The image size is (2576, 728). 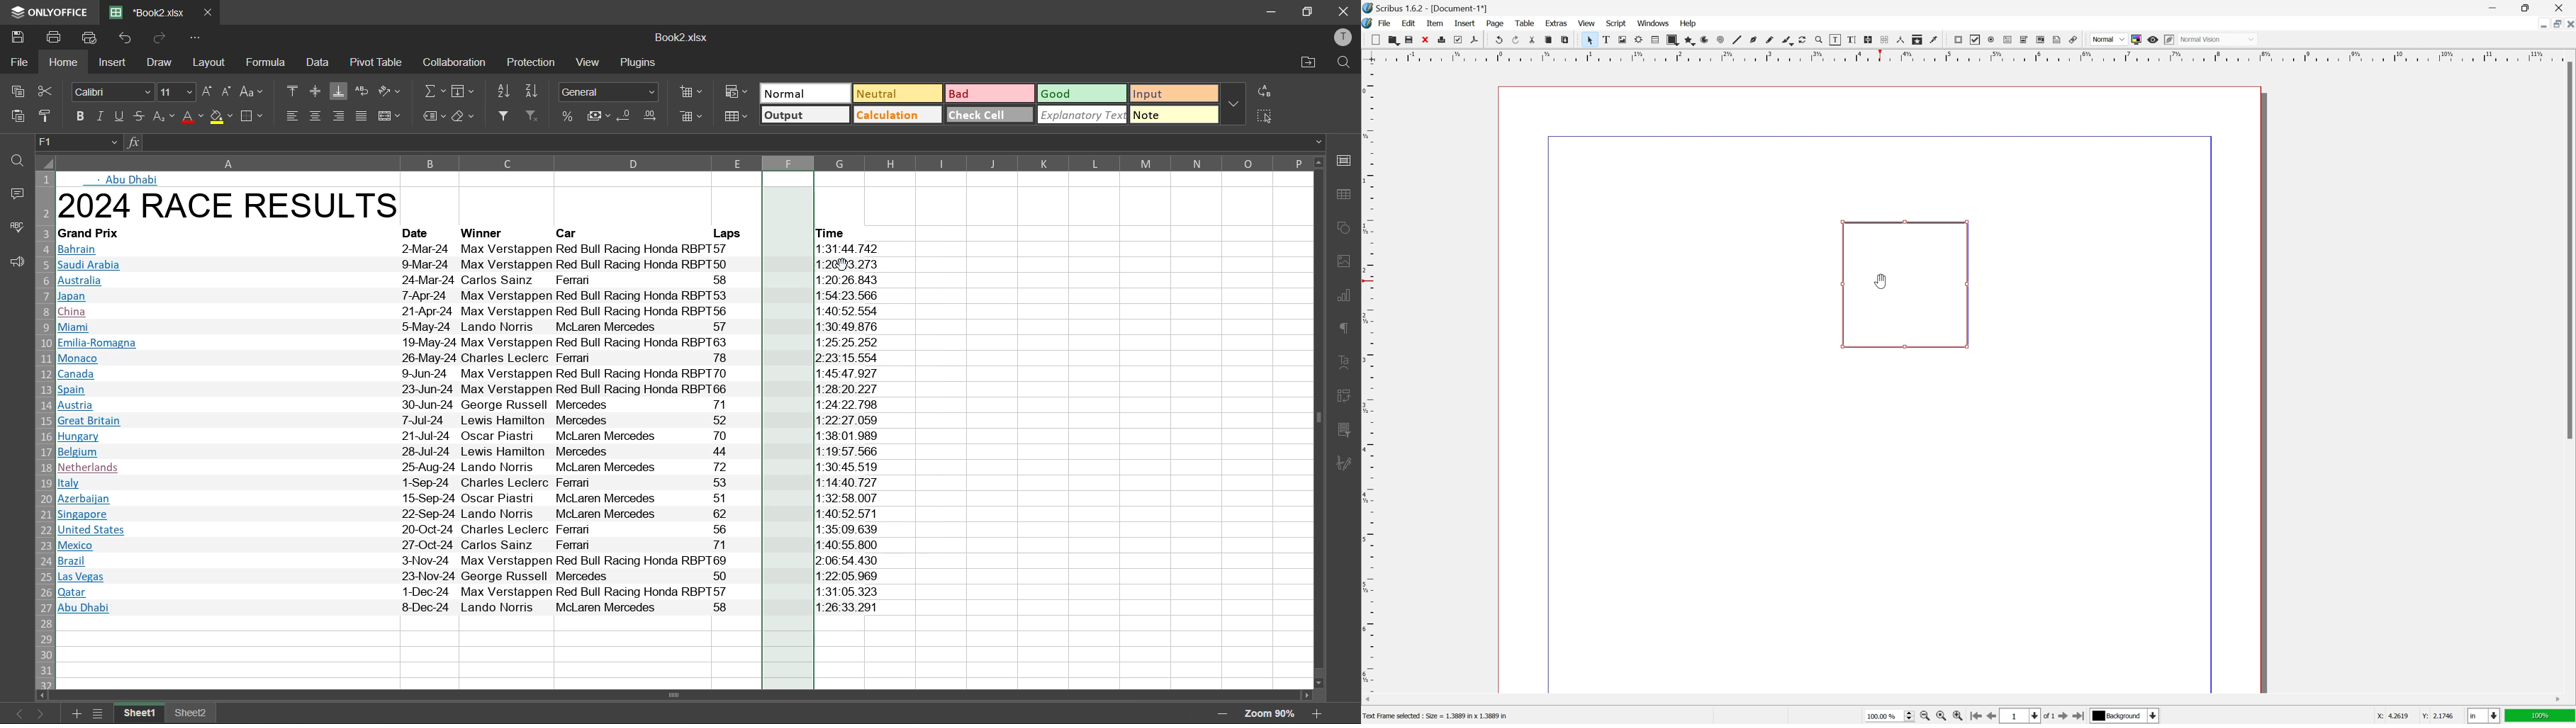 What do you see at coordinates (430, 92) in the screenshot?
I see `summation` at bounding box center [430, 92].